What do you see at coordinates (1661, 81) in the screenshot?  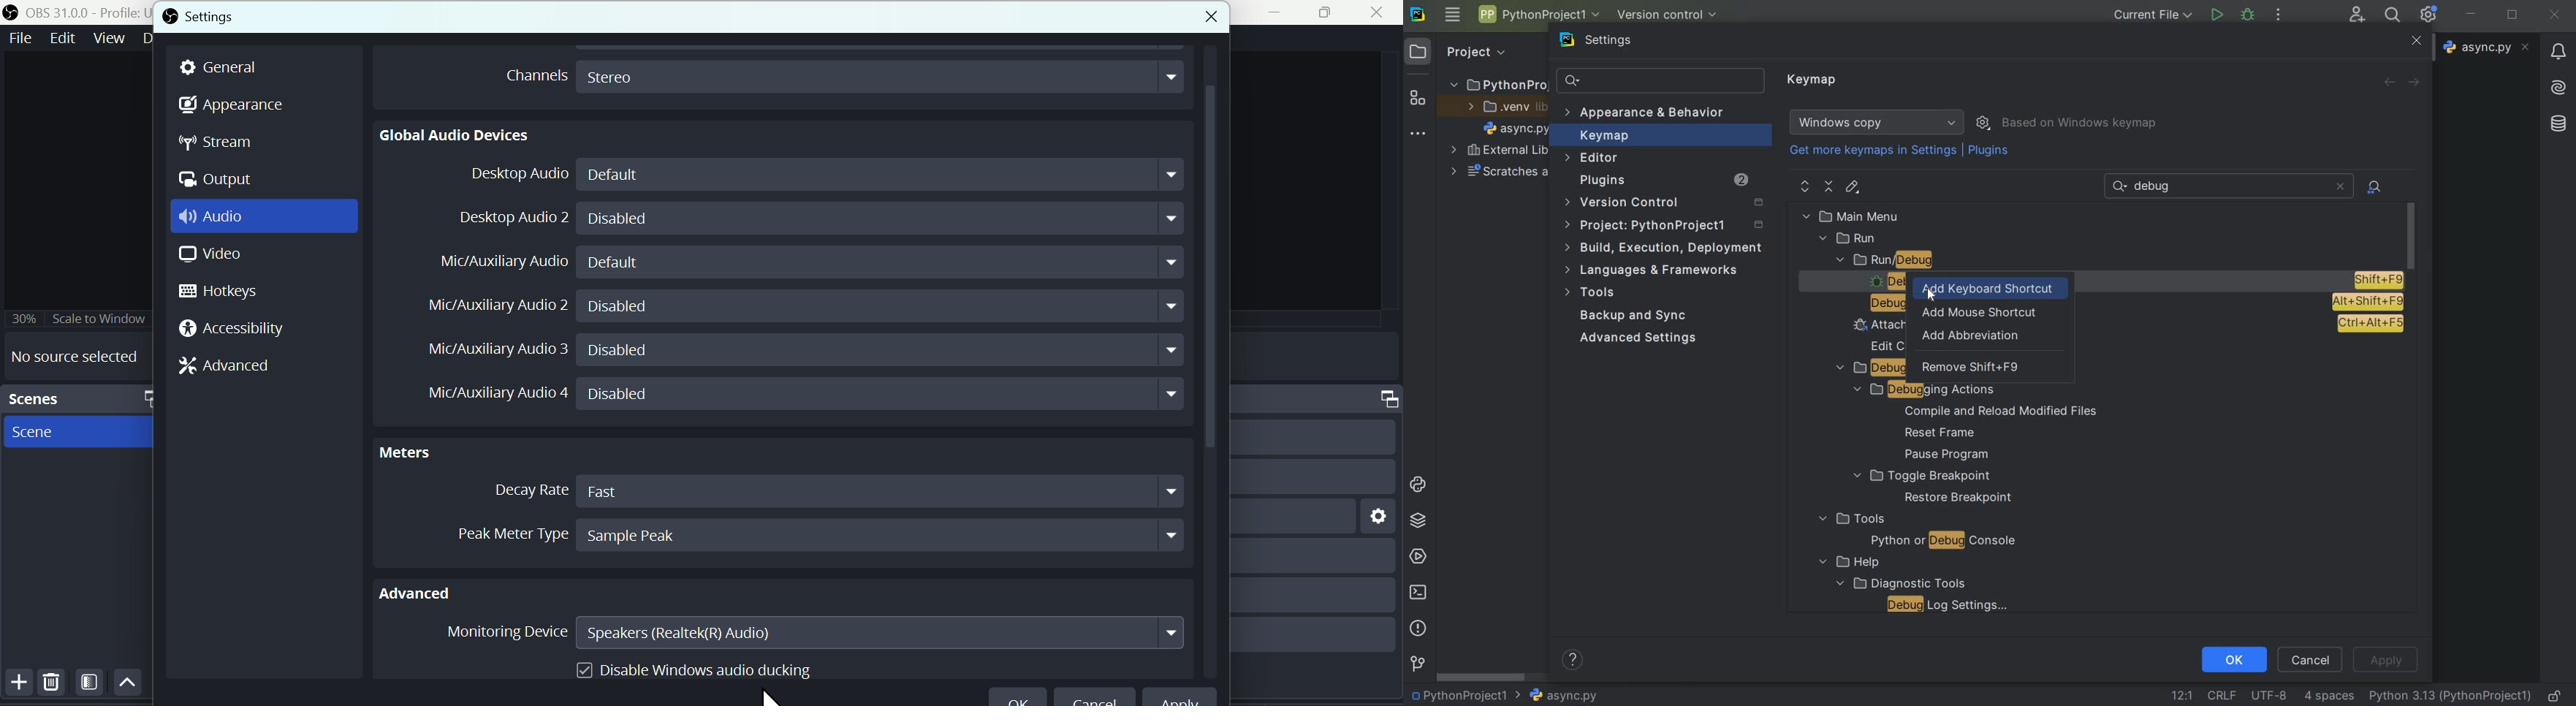 I see `search settings` at bounding box center [1661, 81].